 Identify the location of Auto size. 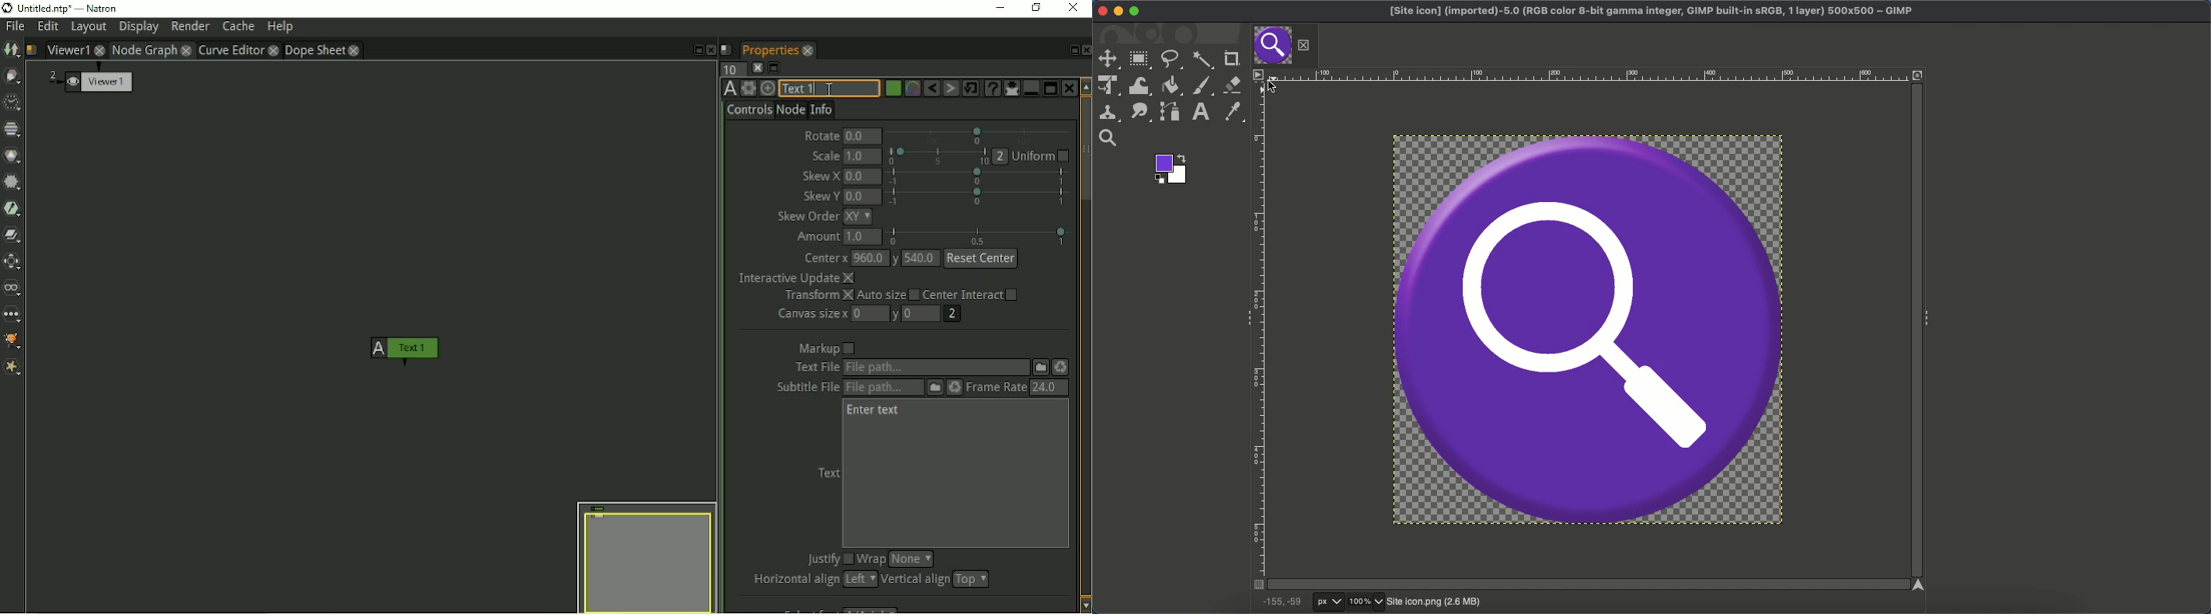
(888, 296).